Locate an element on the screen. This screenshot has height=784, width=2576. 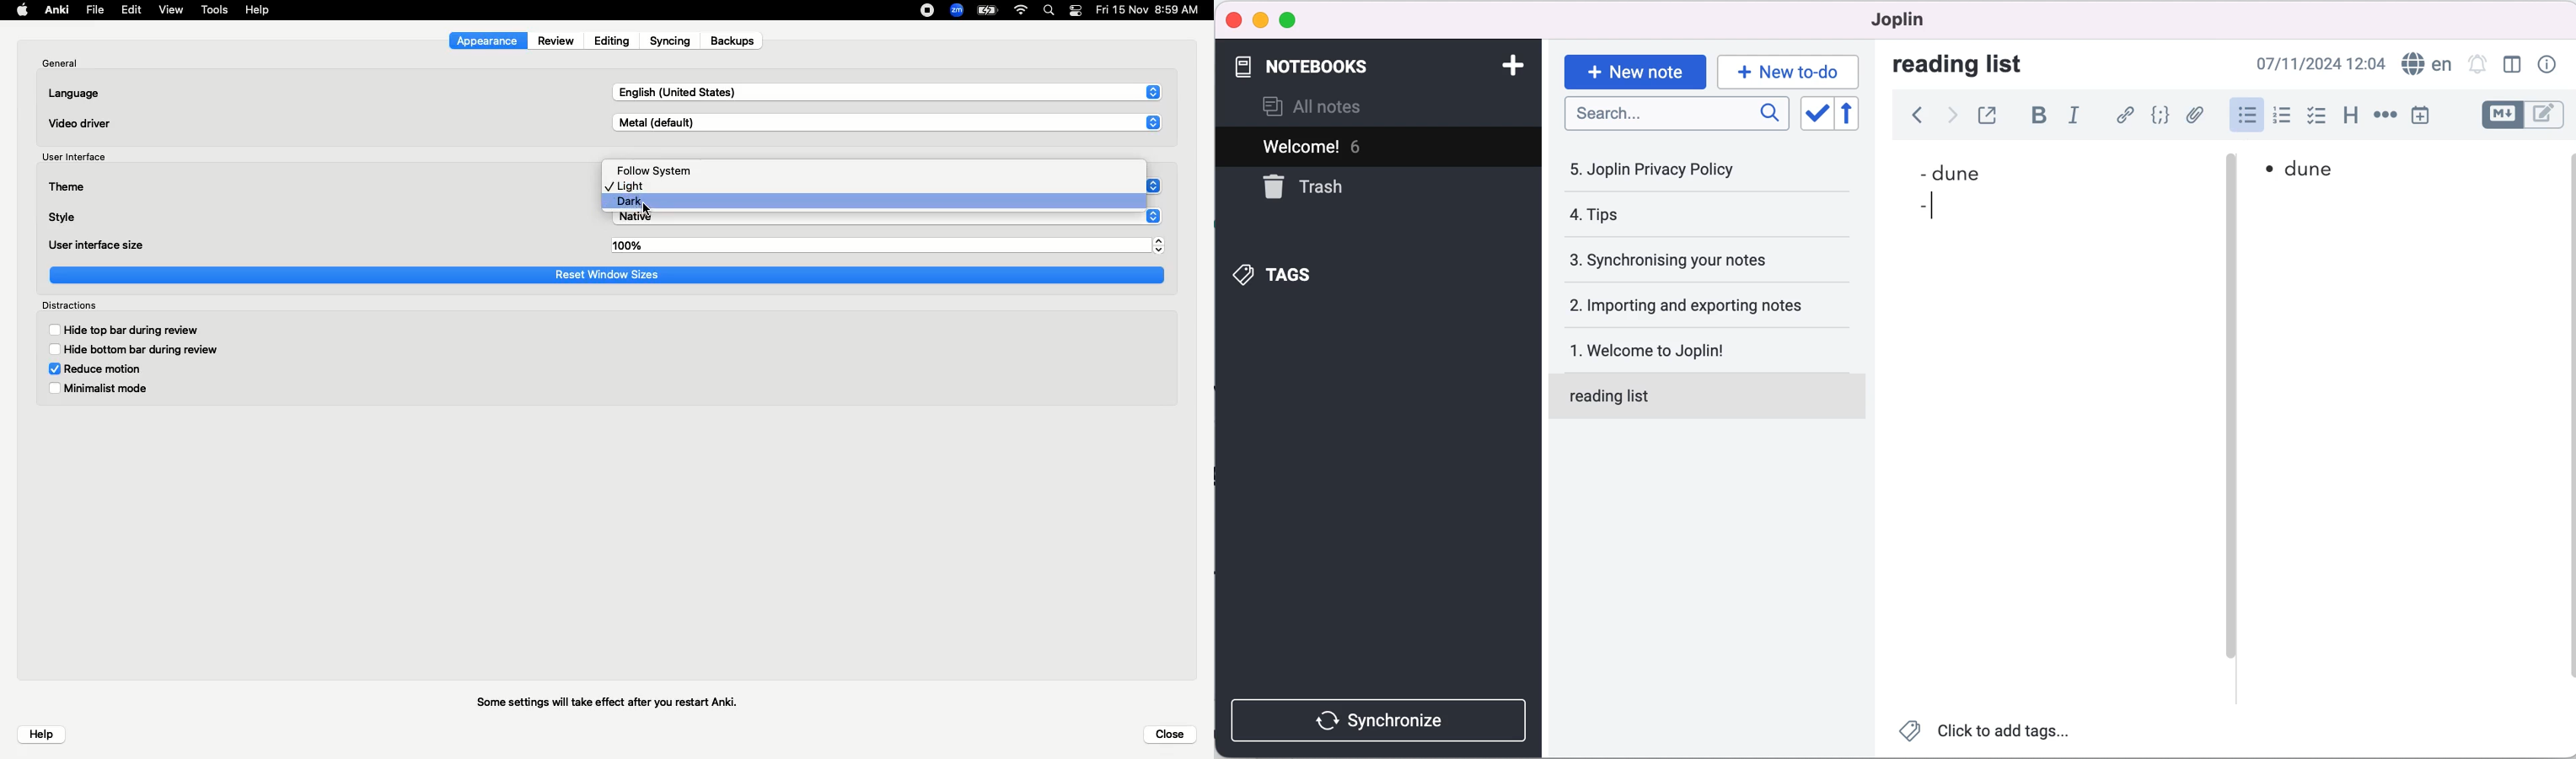
attach file is located at coordinates (2196, 117).